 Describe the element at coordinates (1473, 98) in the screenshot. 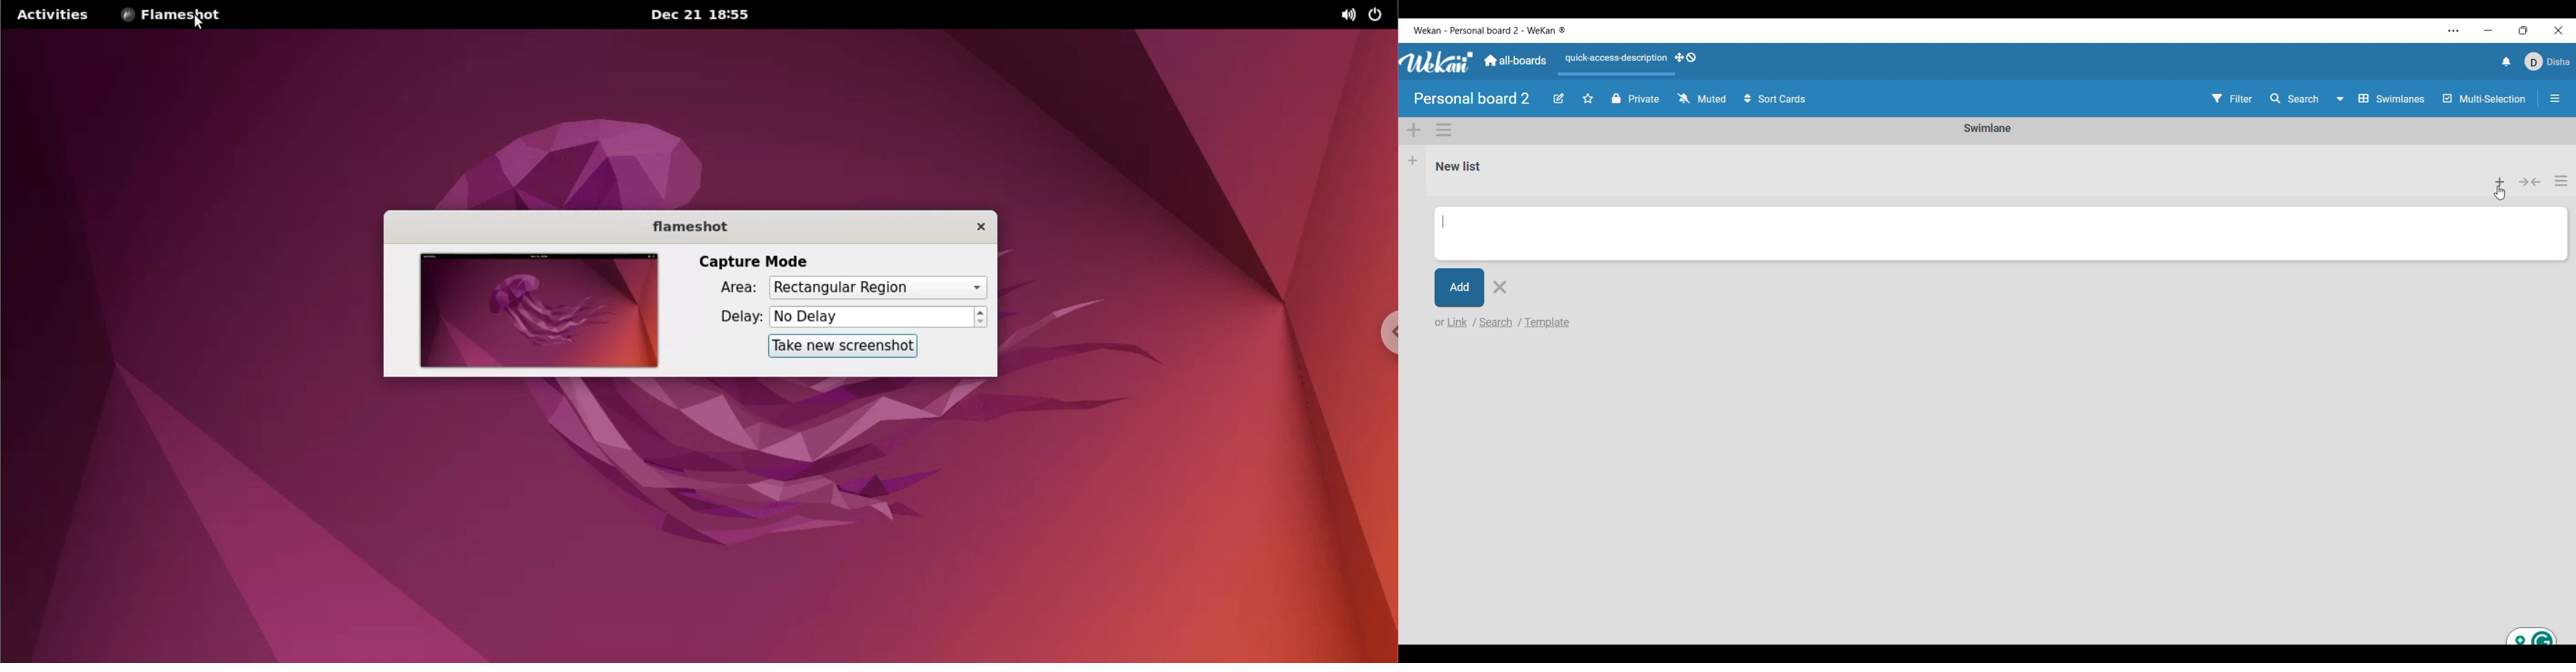

I see `Board title` at that location.